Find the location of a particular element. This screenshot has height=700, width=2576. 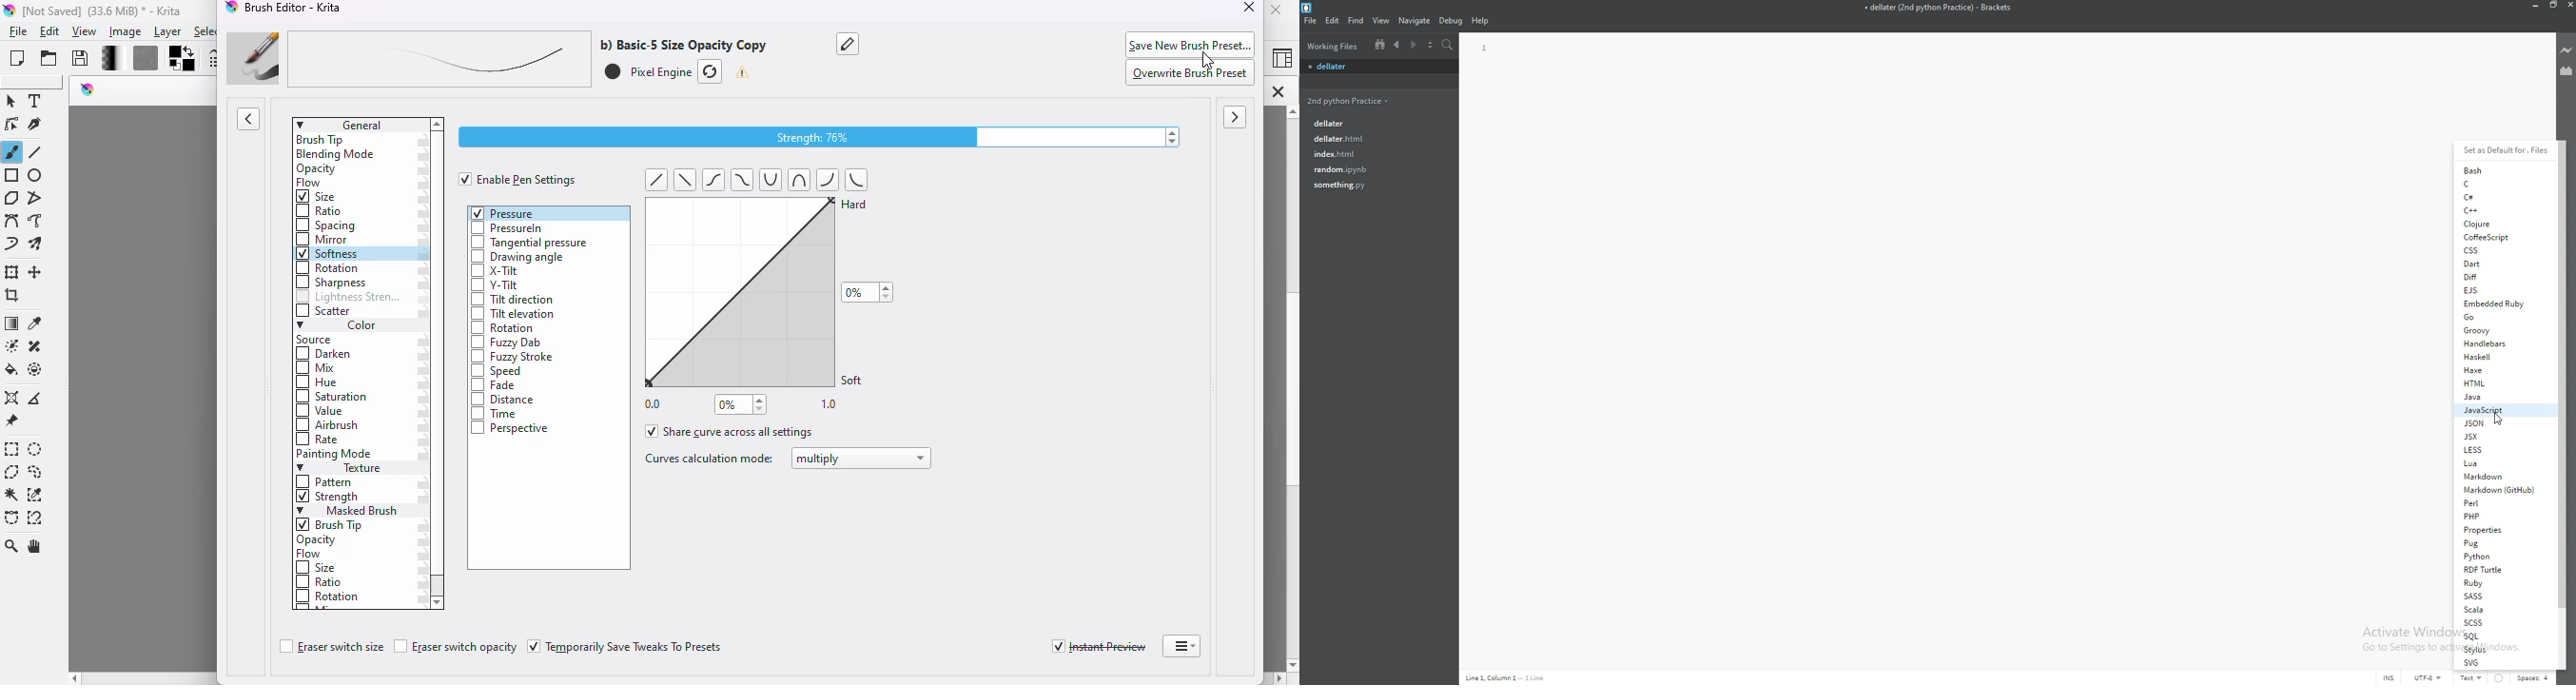

cursor mode is located at coordinates (2389, 678).